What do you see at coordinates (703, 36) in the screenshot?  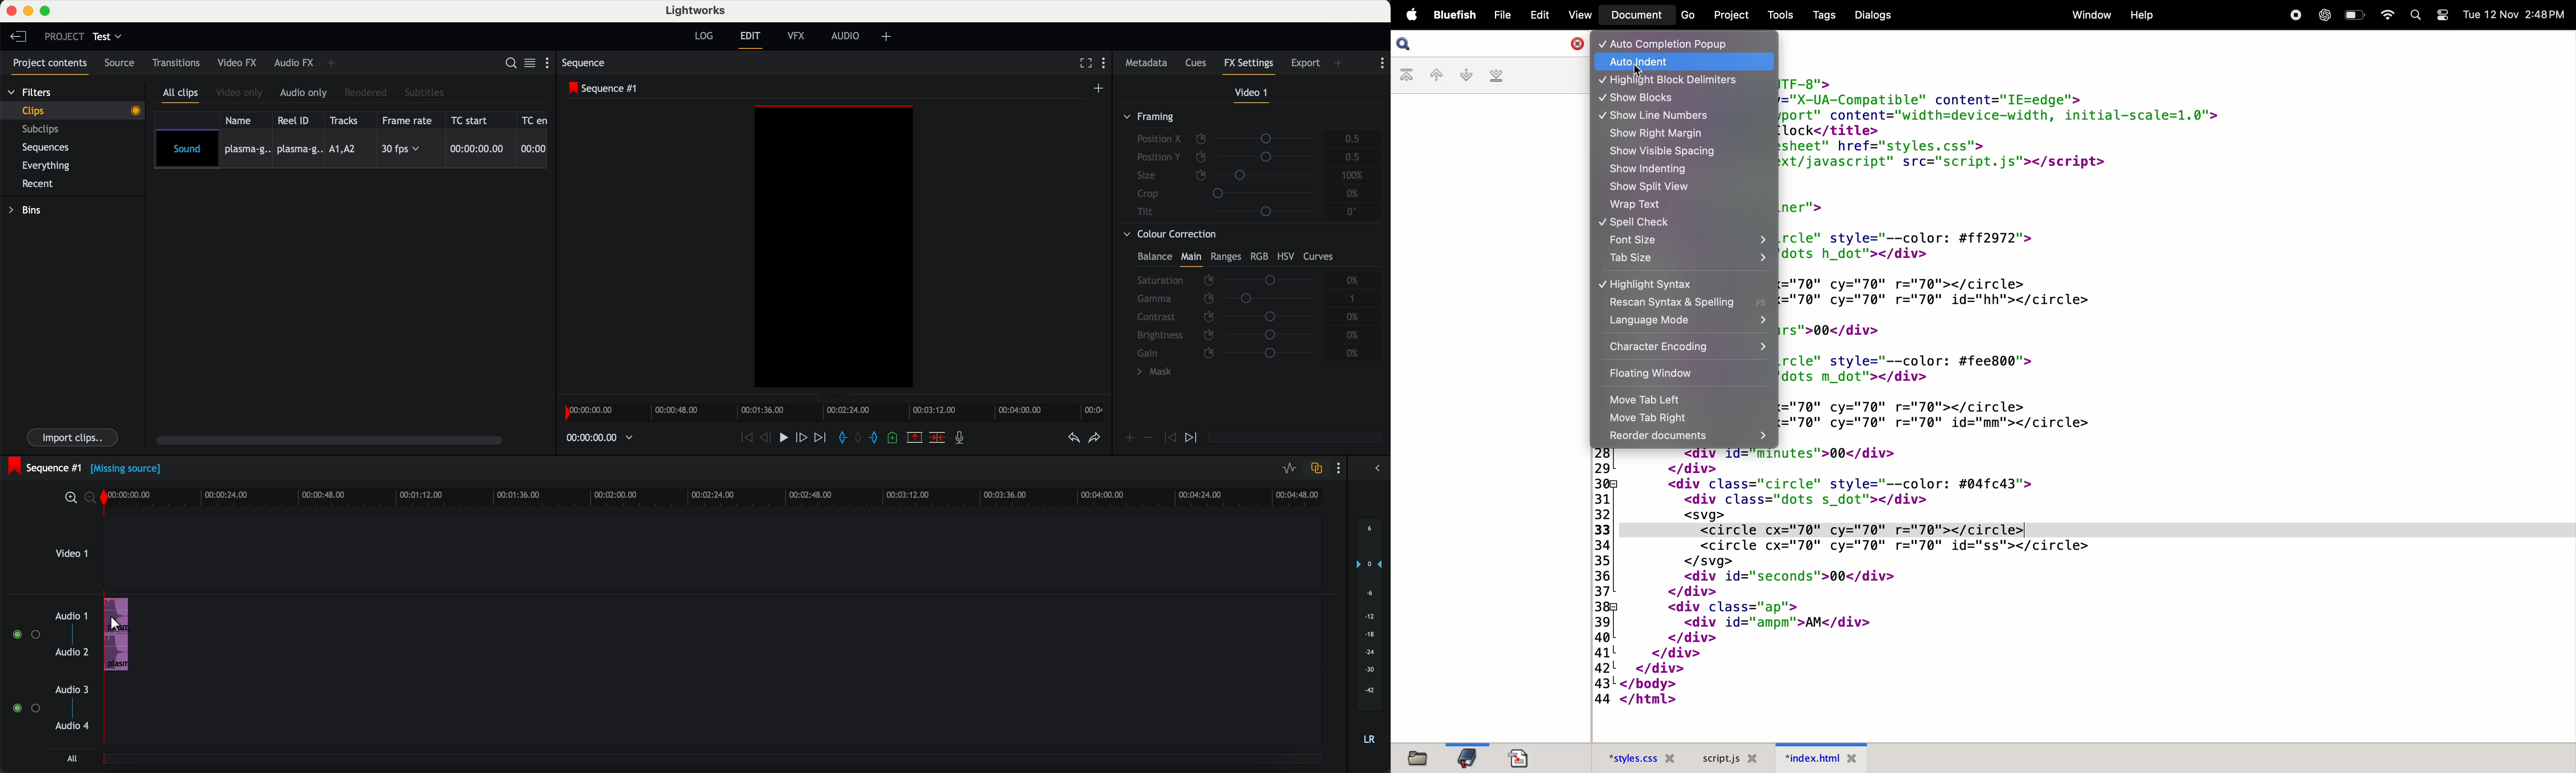 I see `log` at bounding box center [703, 36].